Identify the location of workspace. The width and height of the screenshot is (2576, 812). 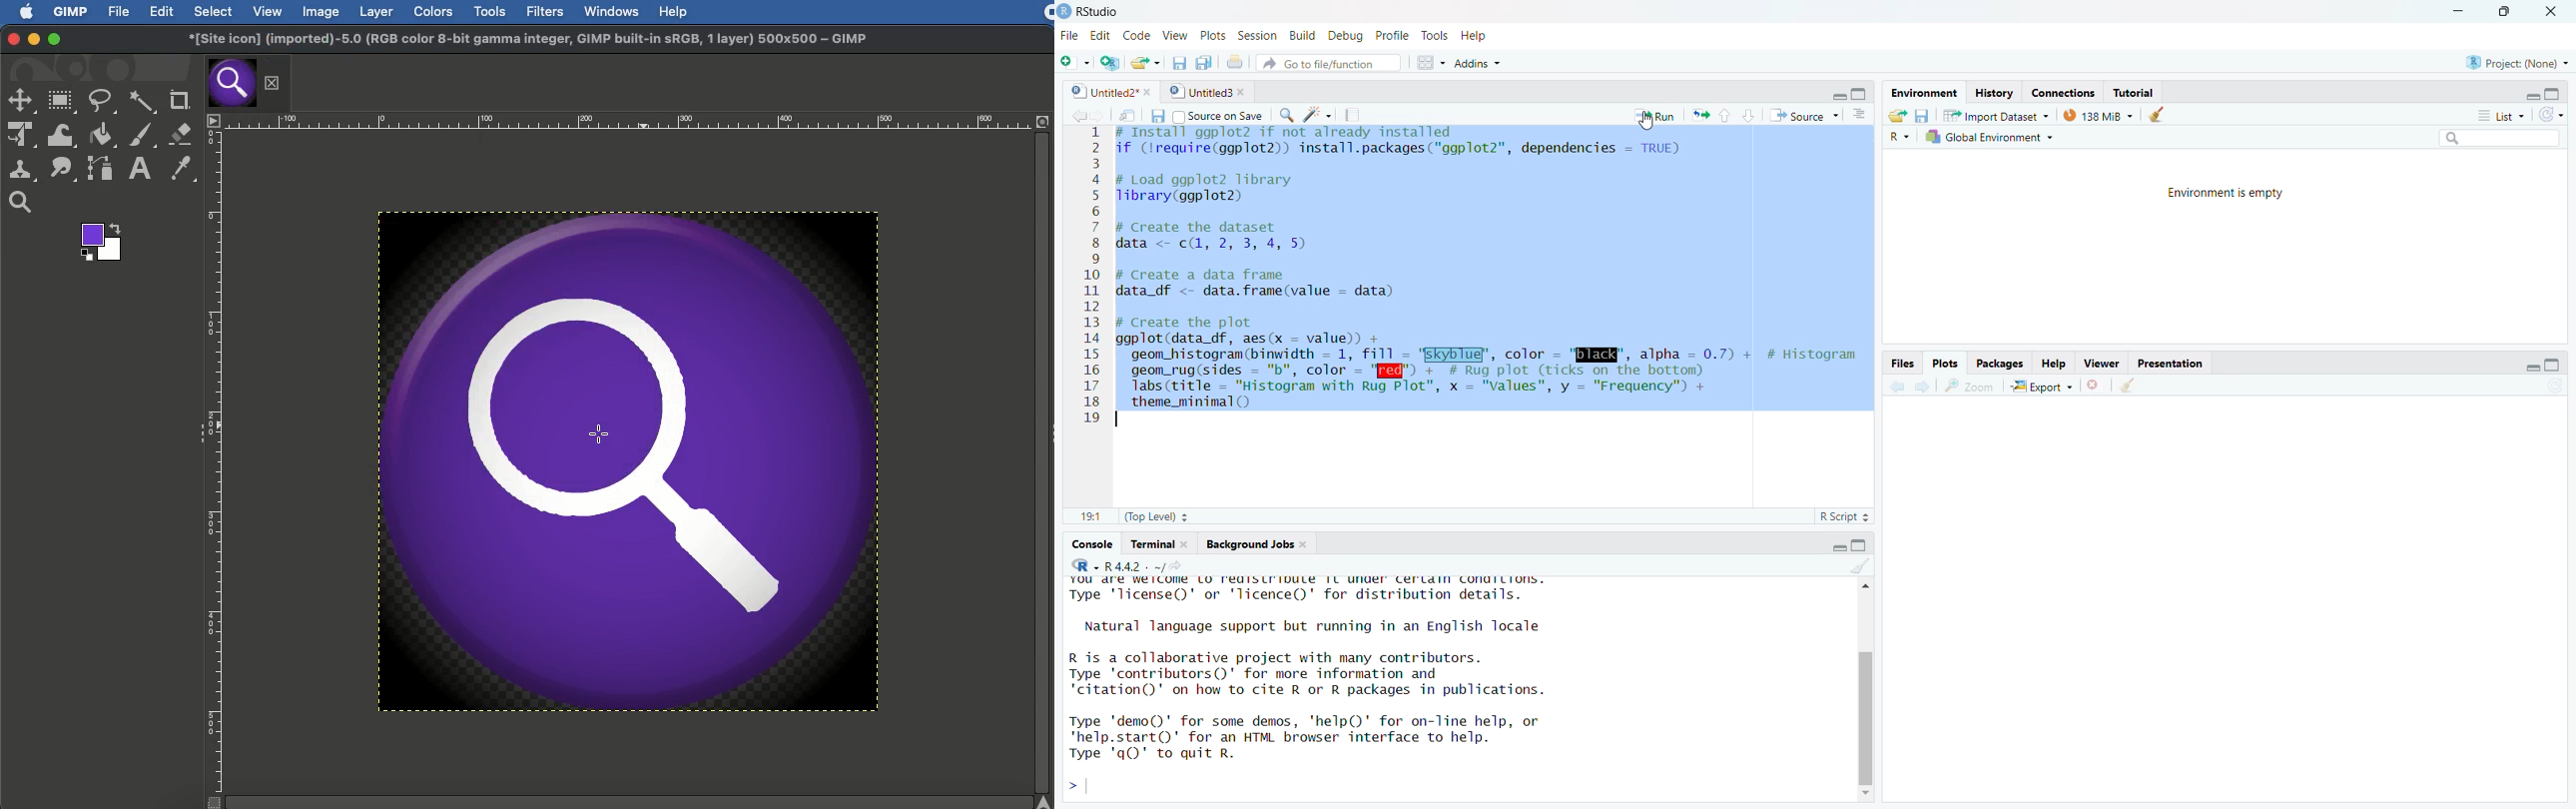
(1428, 62).